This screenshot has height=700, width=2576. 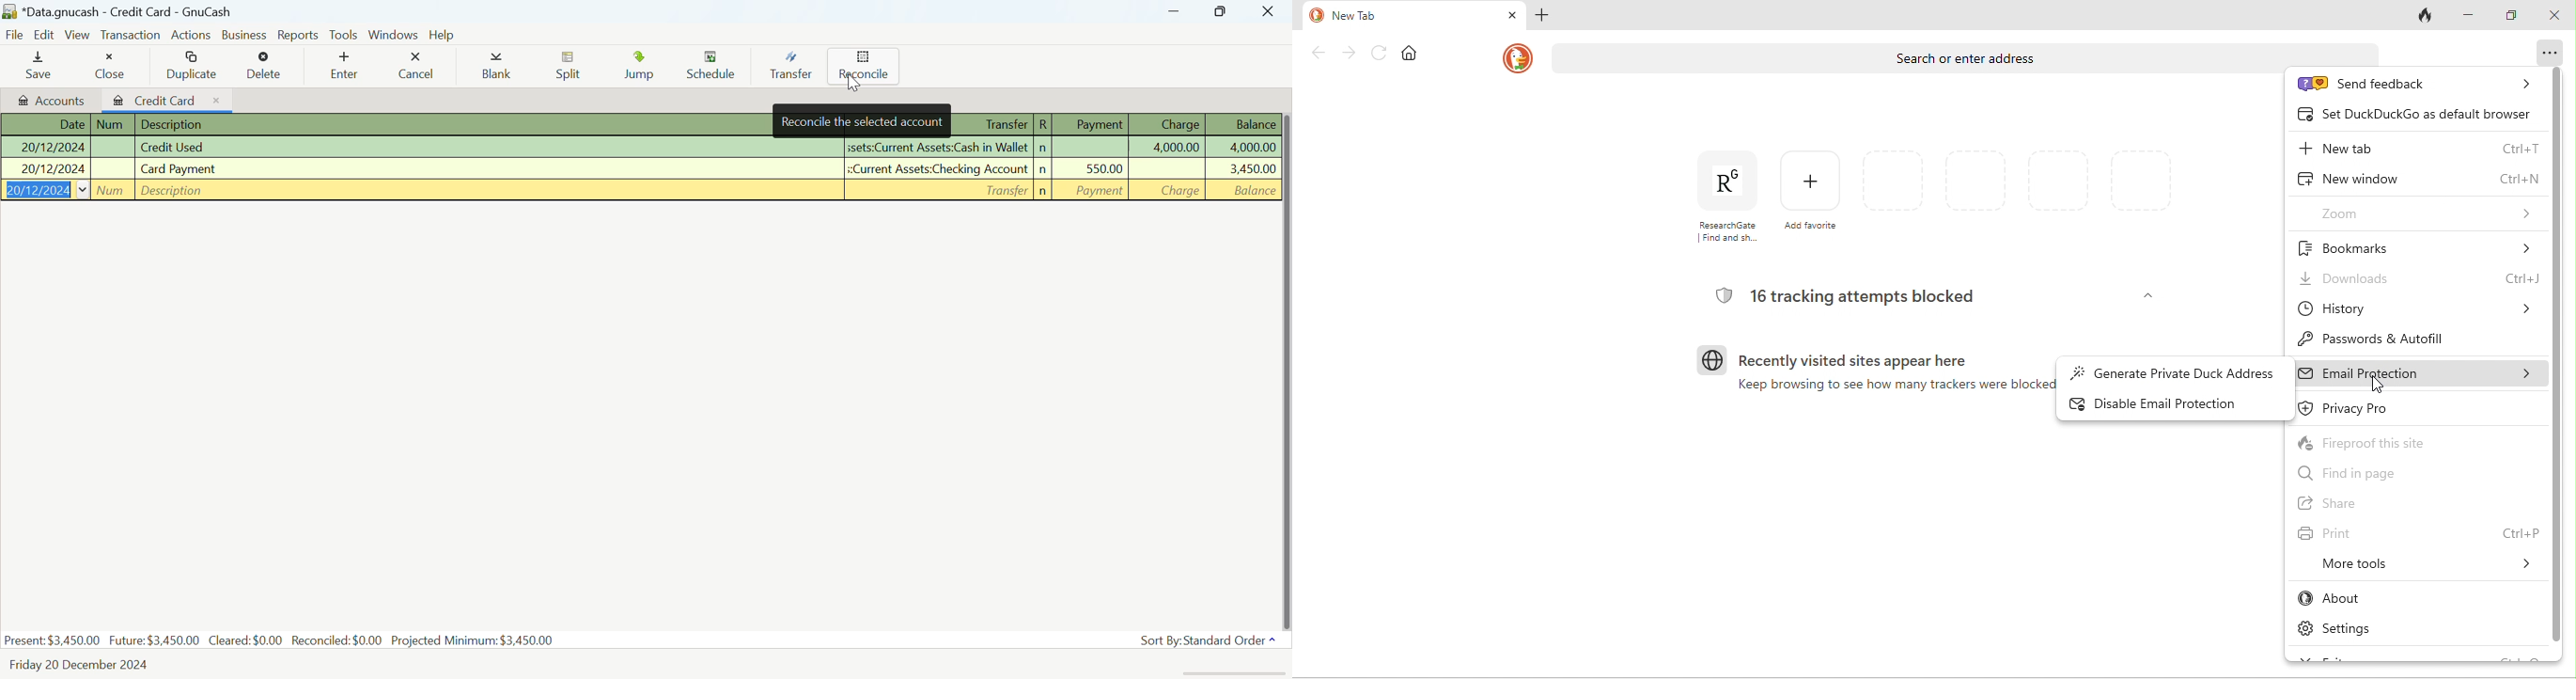 I want to click on more tools, so click(x=2418, y=566).